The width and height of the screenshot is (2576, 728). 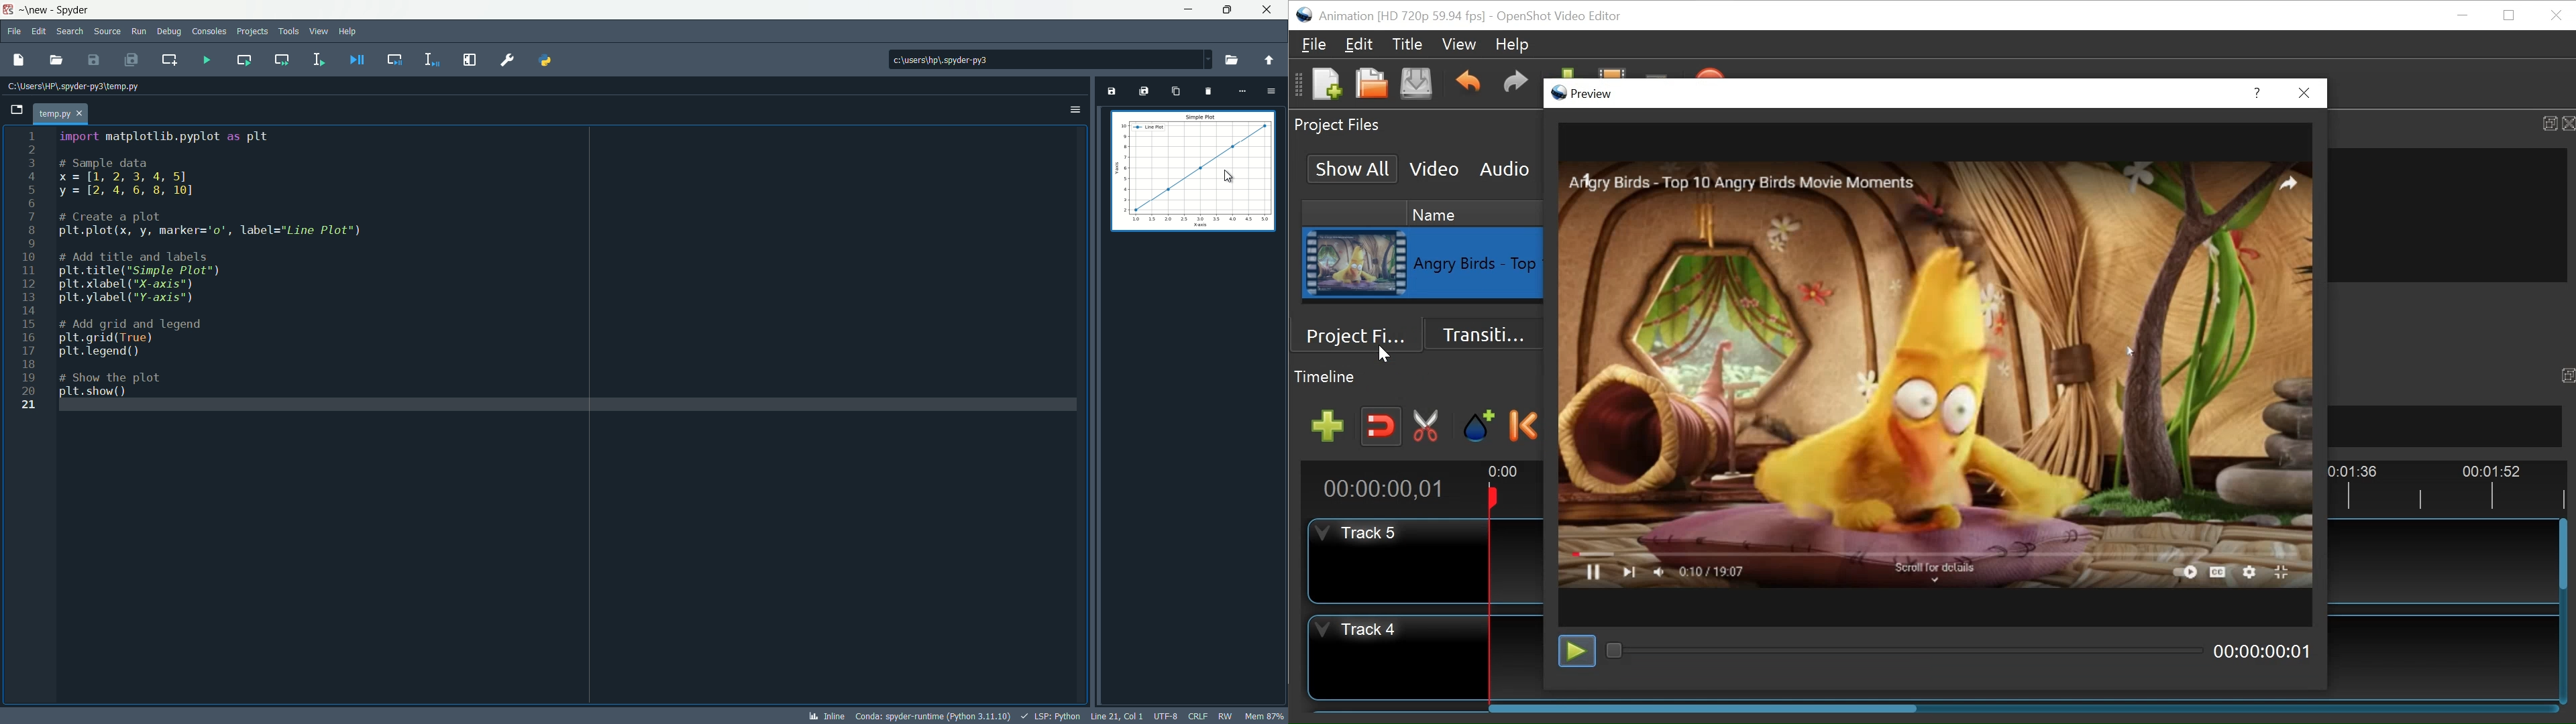 I want to click on cursor, so click(x=1229, y=175).